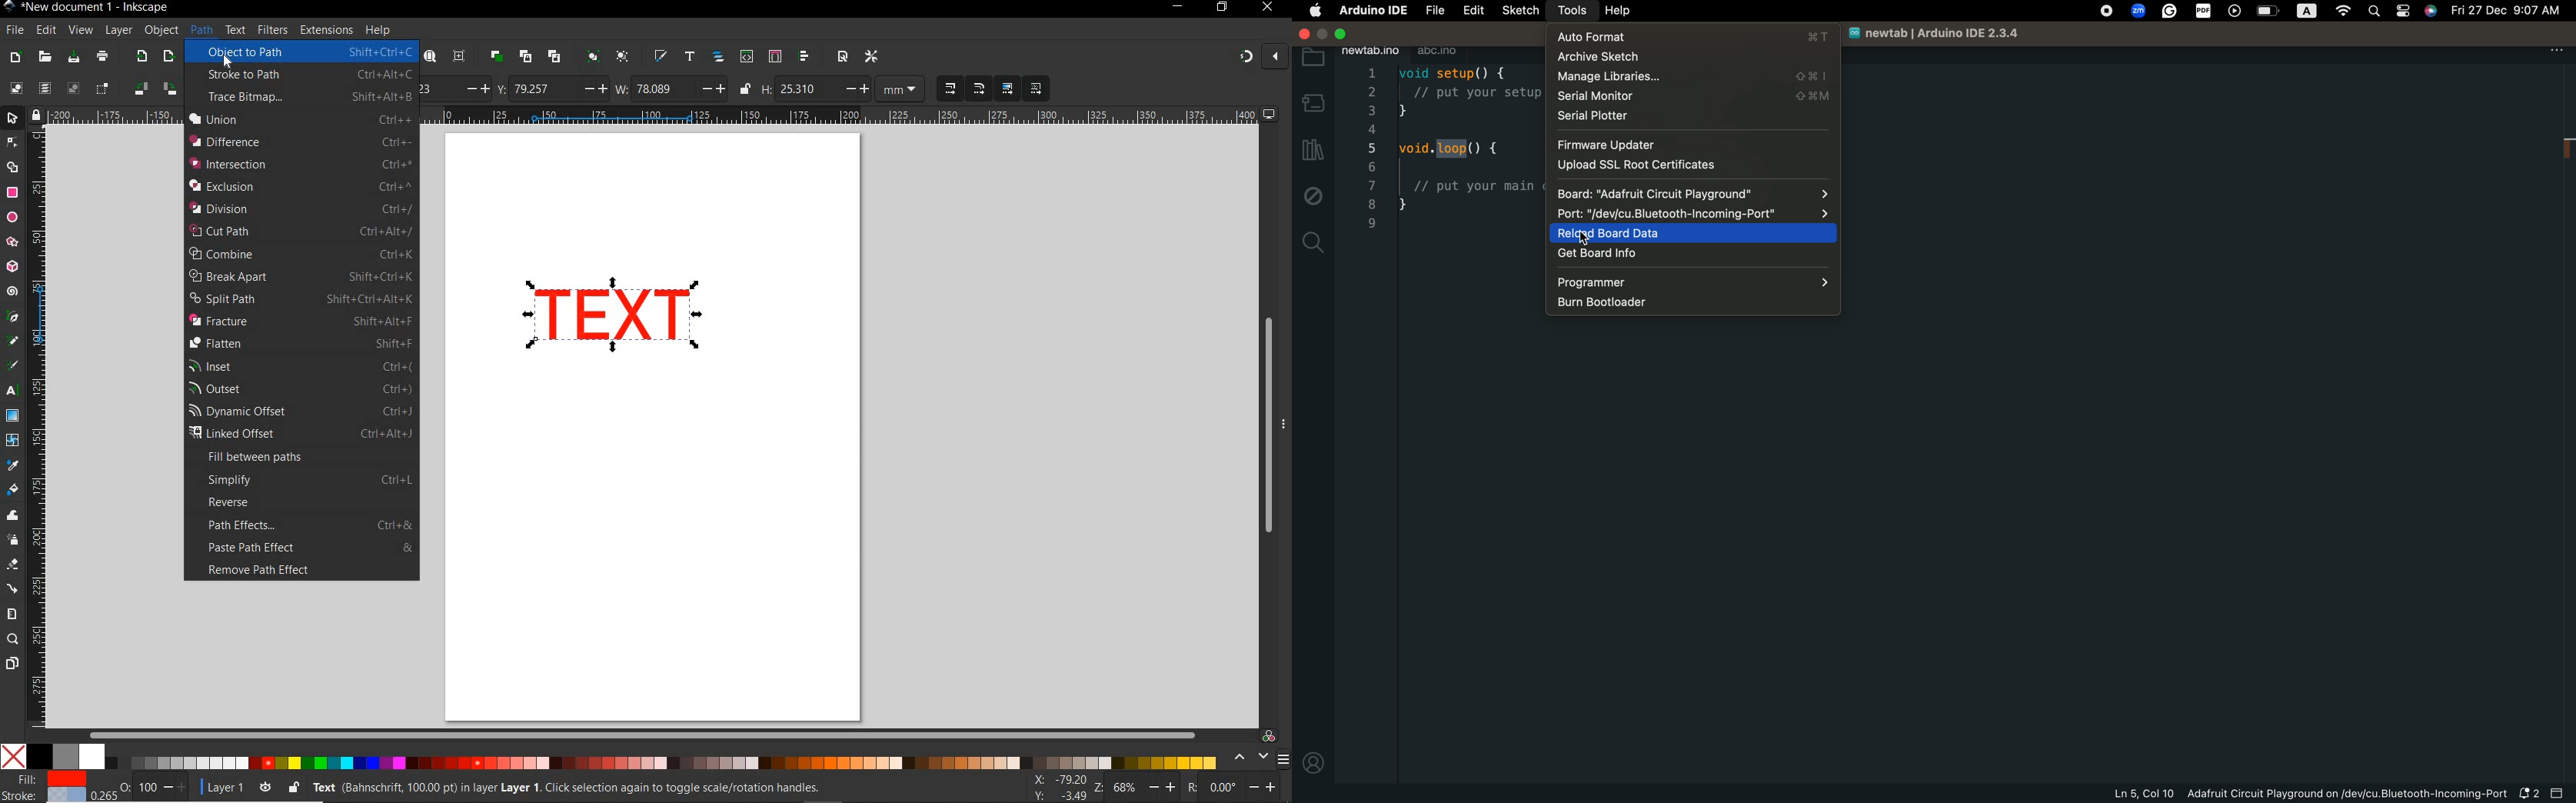  What do you see at coordinates (873, 56) in the screenshot?
I see `OPEN PREFERENCES` at bounding box center [873, 56].